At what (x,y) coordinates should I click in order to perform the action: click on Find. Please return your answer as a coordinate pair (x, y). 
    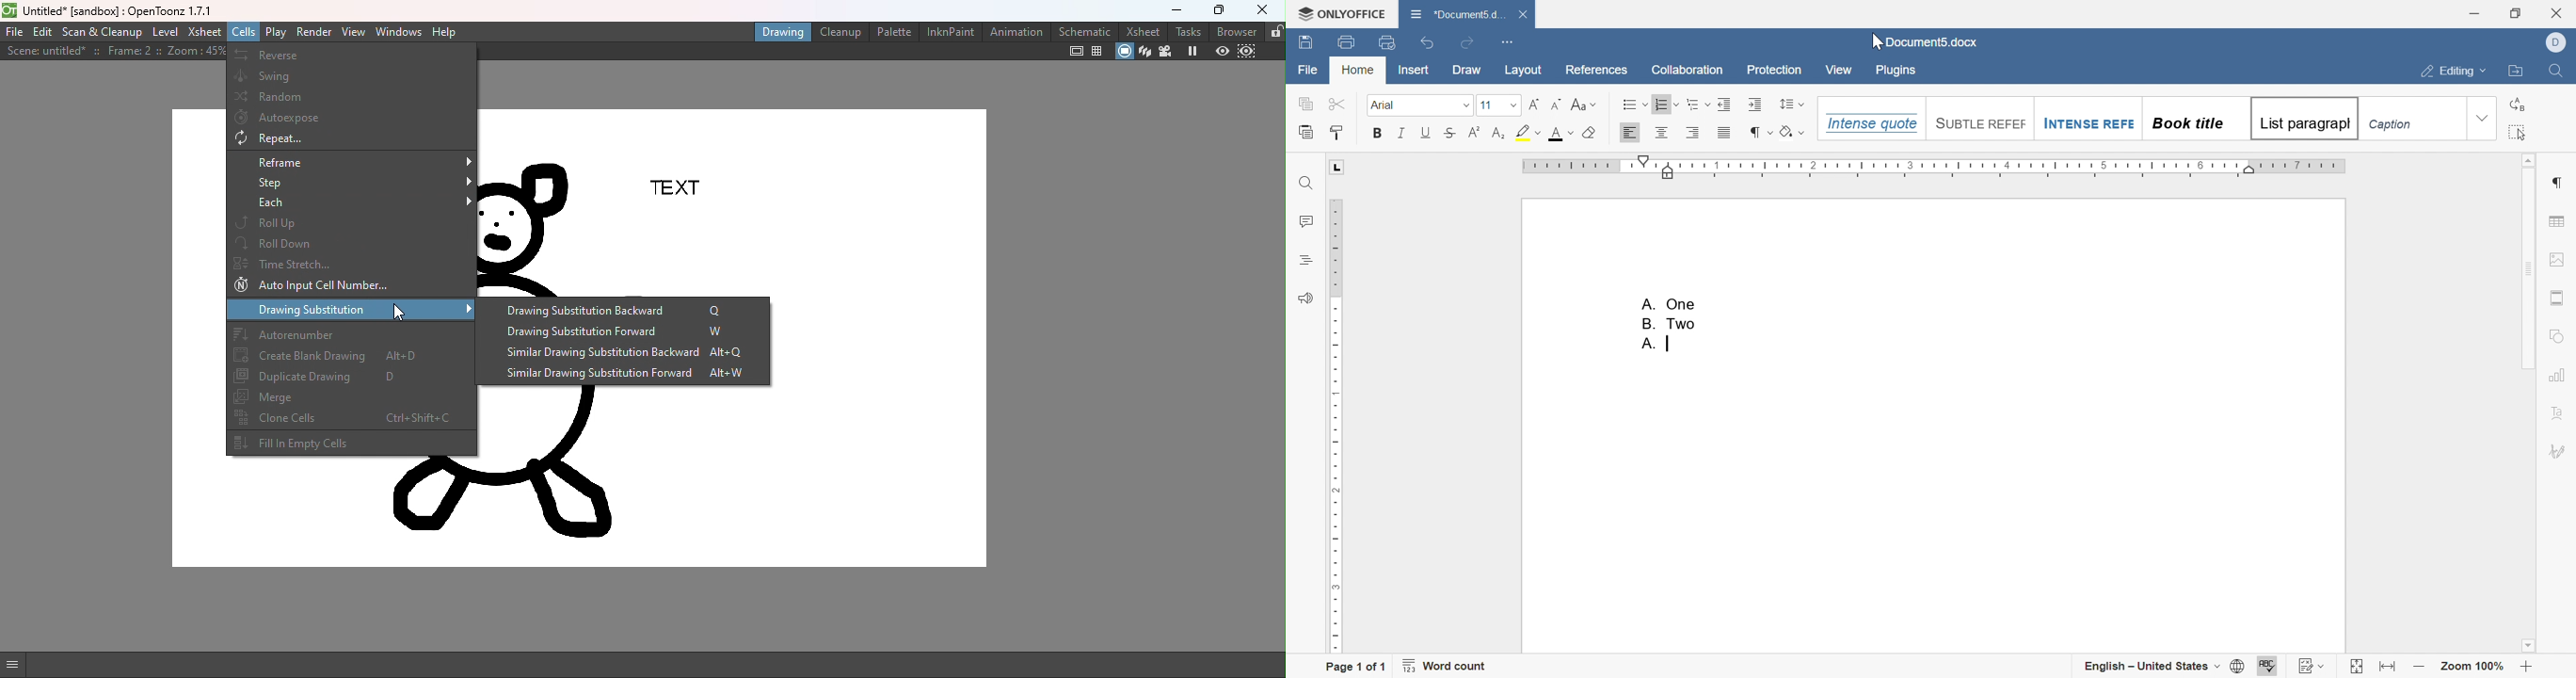
    Looking at the image, I should click on (1304, 183).